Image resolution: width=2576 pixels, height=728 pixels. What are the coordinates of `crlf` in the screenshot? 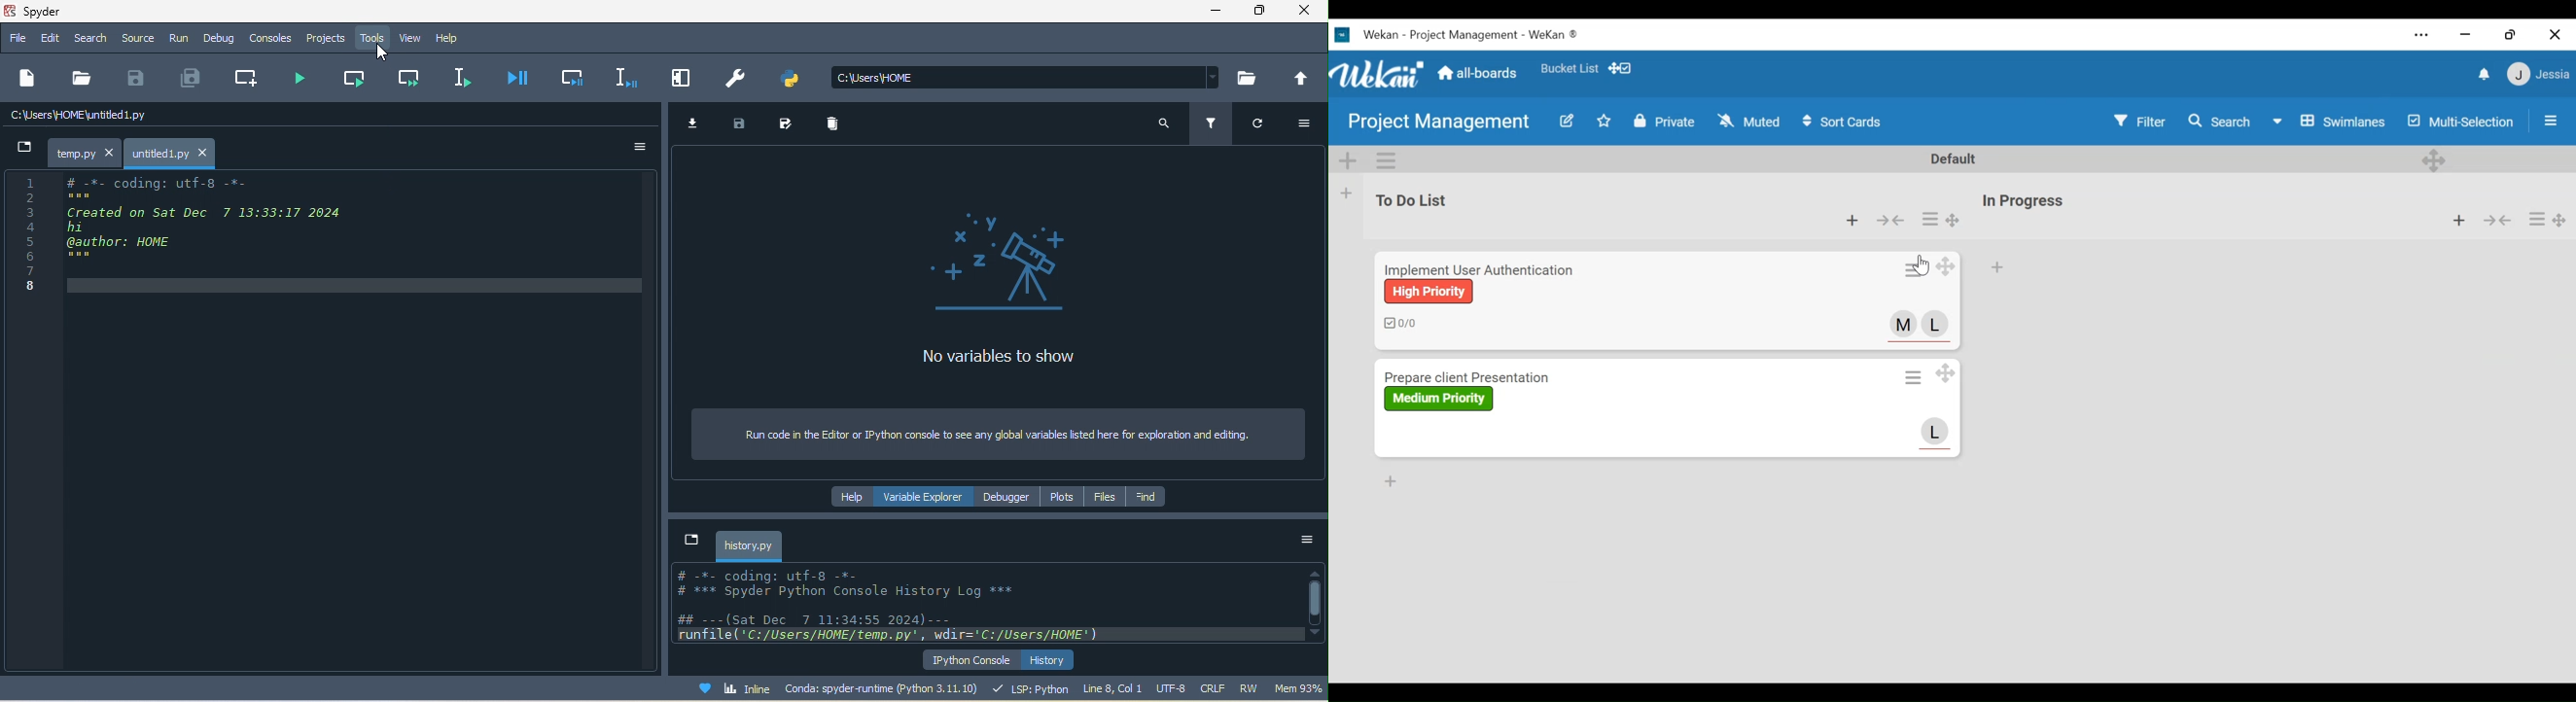 It's located at (1210, 686).